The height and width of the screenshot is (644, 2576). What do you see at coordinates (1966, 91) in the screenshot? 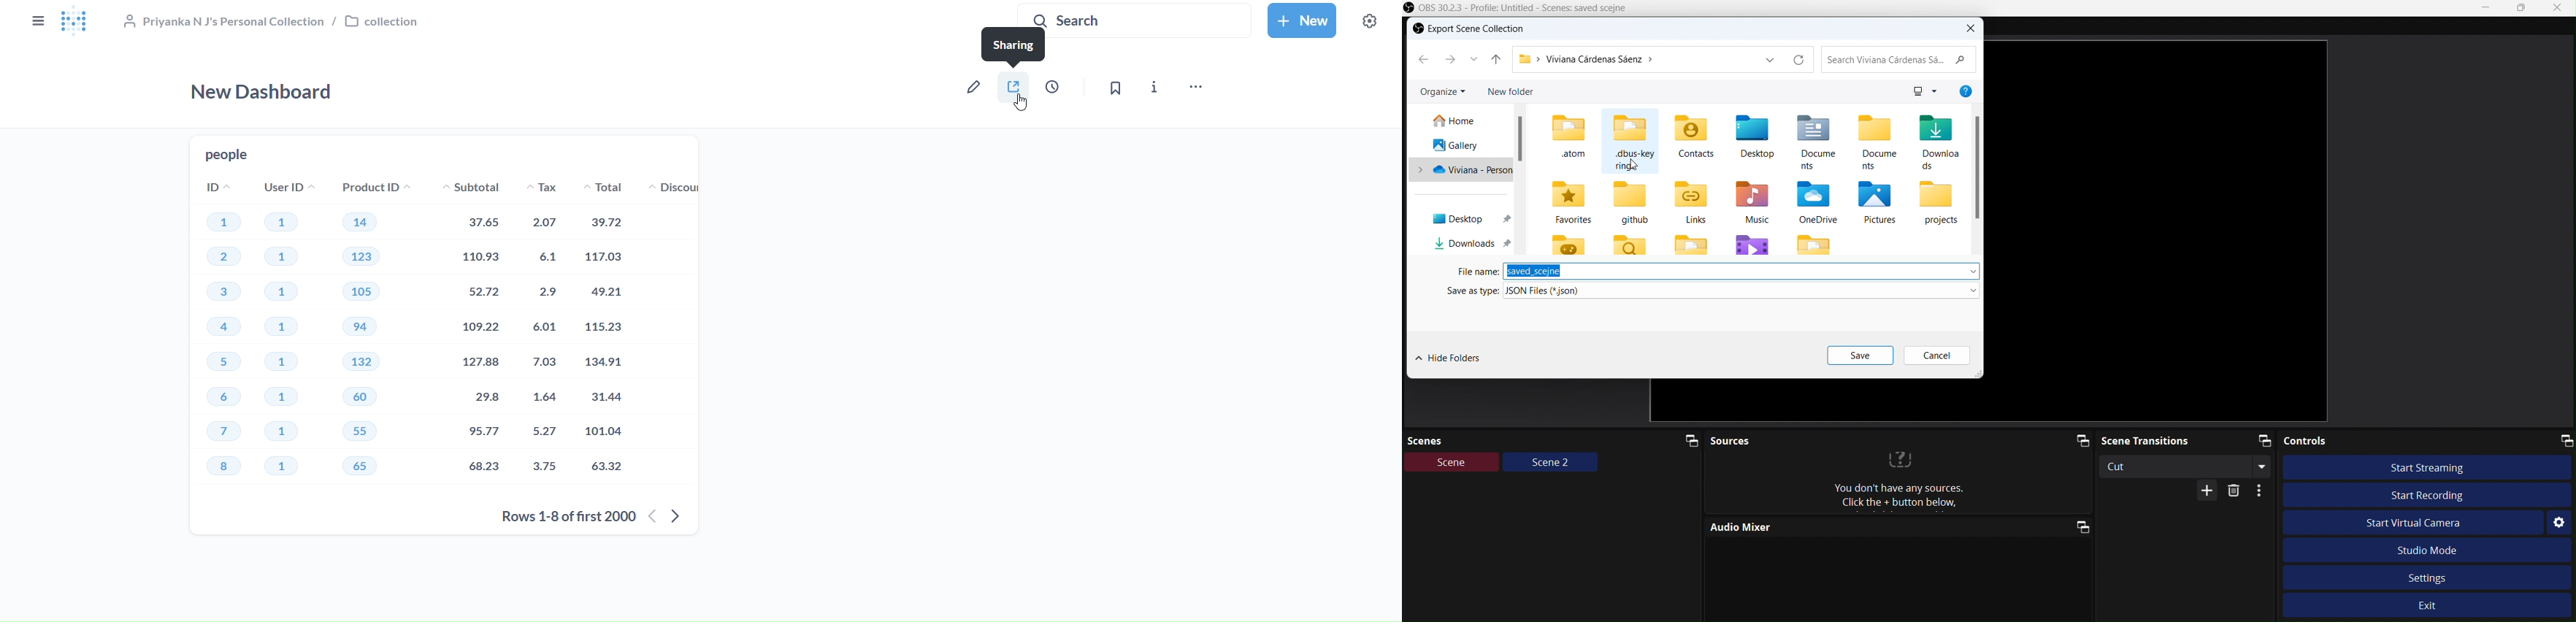
I see `Help` at bounding box center [1966, 91].